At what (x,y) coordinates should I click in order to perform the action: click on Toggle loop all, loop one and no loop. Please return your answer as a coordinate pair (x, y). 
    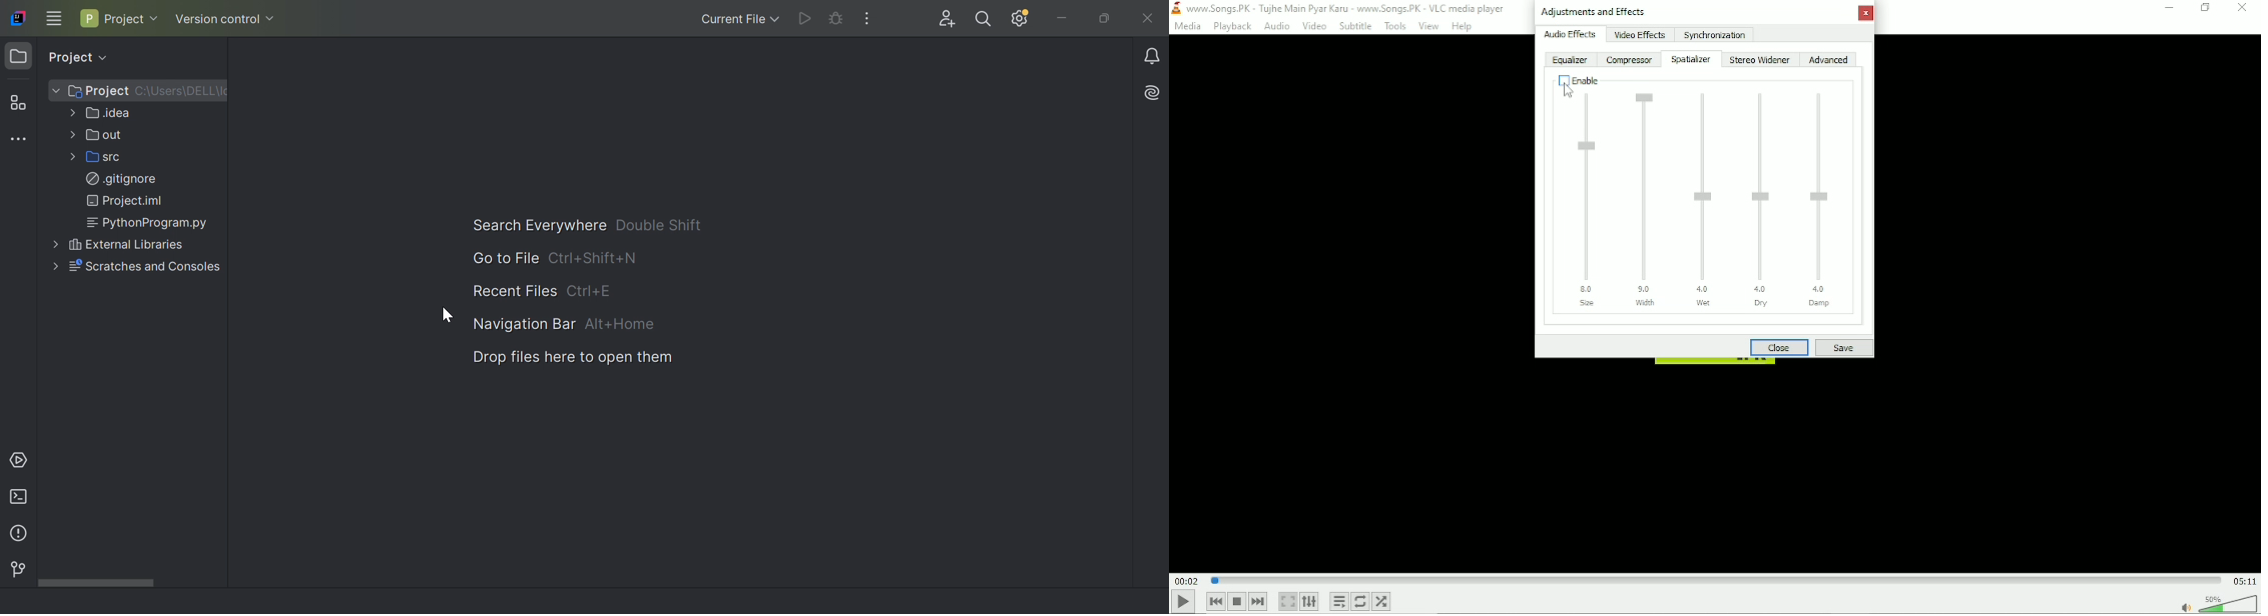
    Looking at the image, I should click on (1359, 601).